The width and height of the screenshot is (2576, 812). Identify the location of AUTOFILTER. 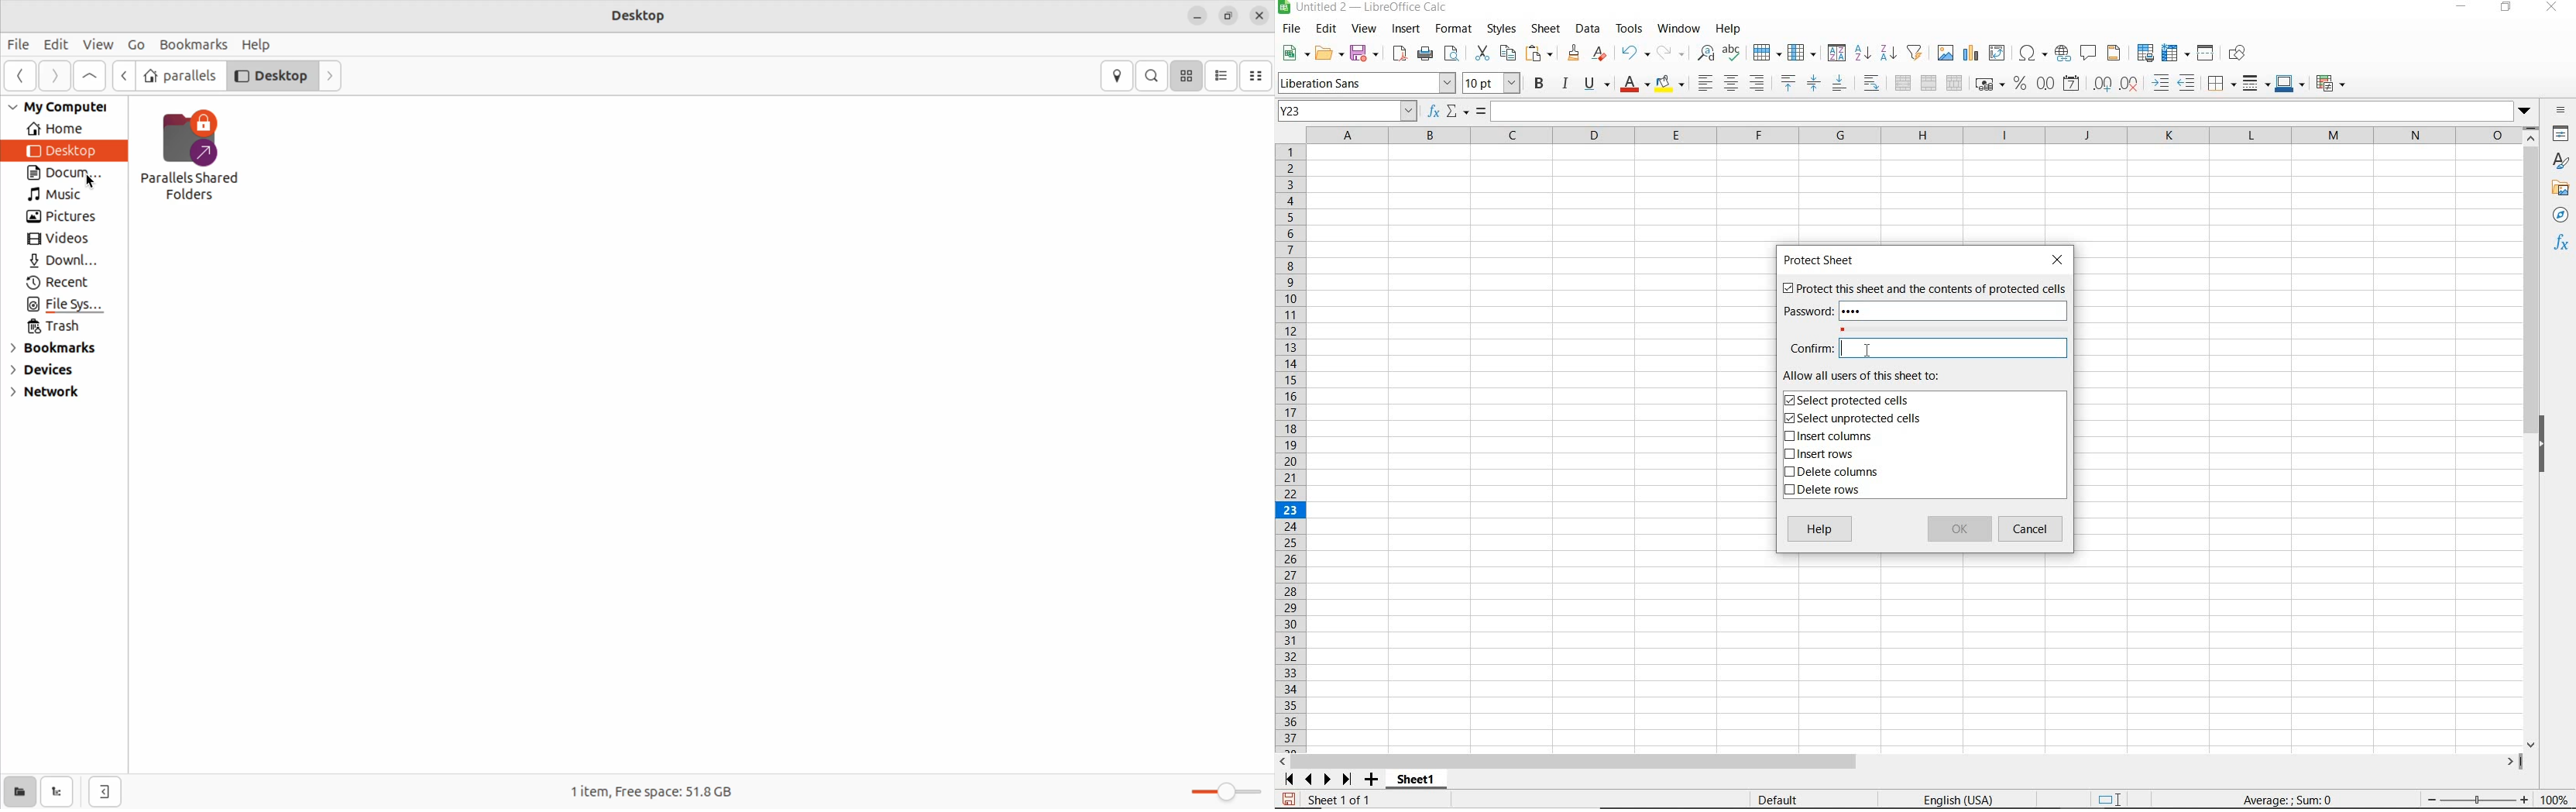
(1915, 52).